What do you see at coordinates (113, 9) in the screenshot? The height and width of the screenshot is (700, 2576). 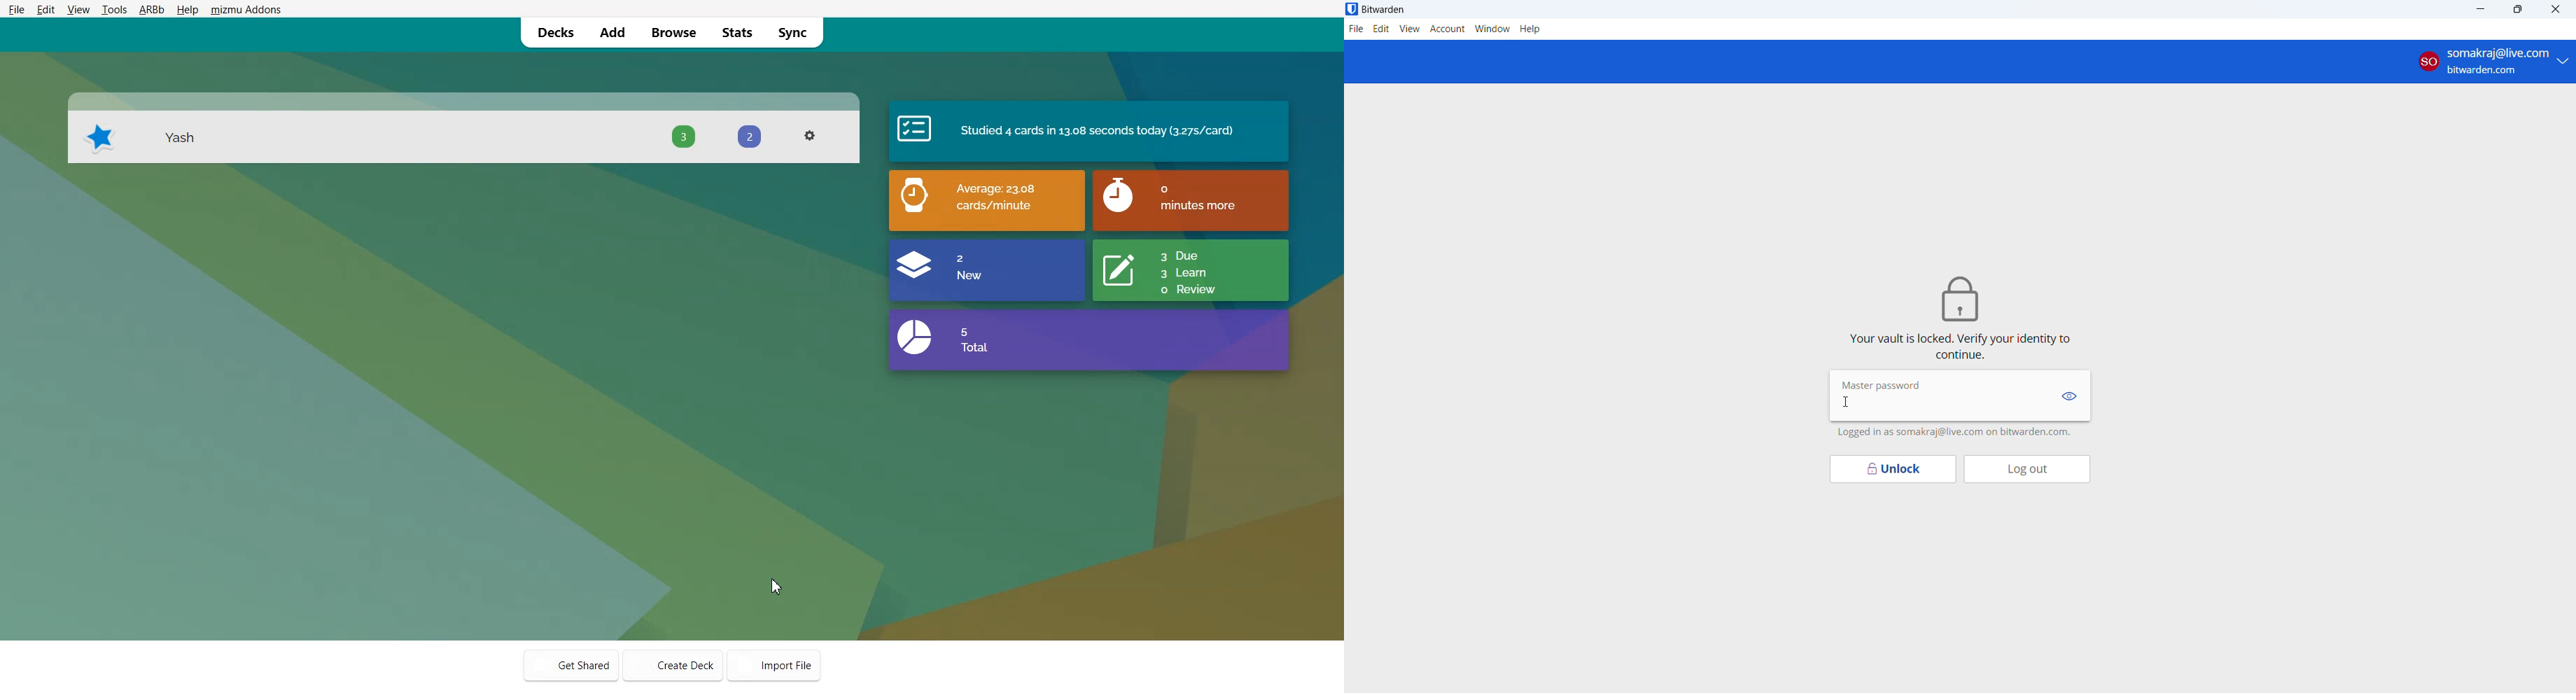 I see `tools` at bounding box center [113, 9].